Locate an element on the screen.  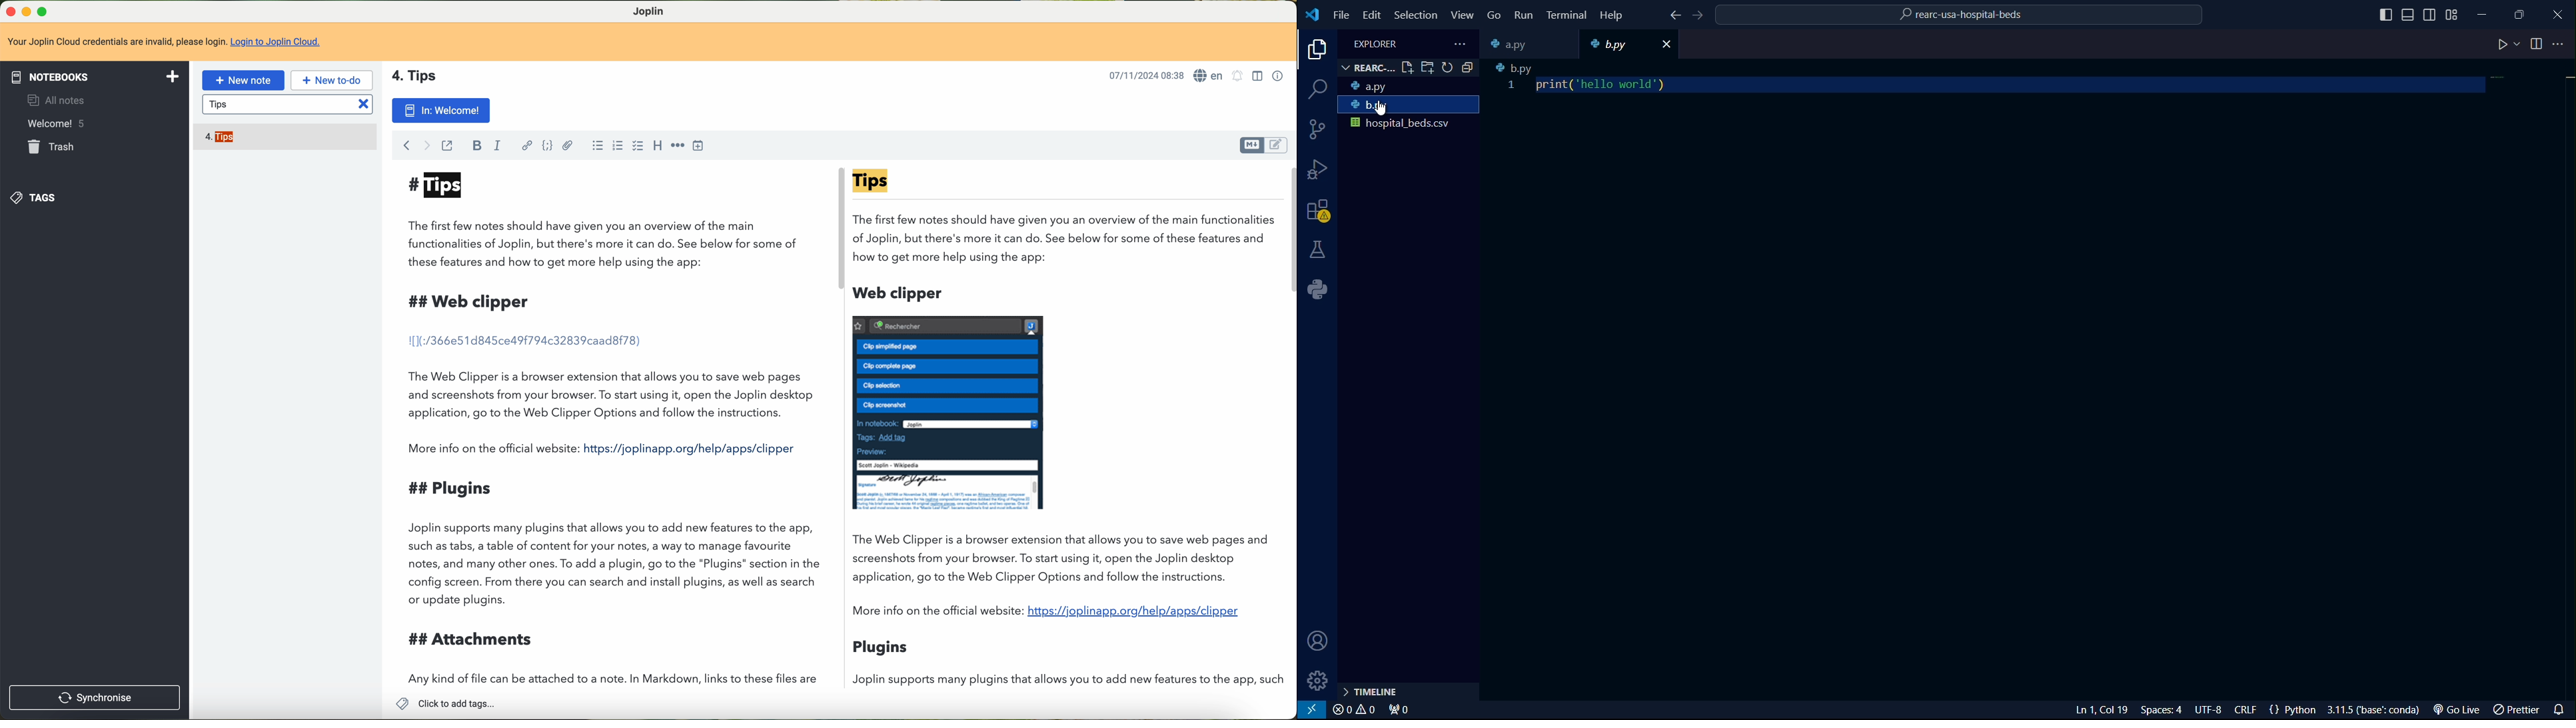
go back is located at coordinates (1674, 16).